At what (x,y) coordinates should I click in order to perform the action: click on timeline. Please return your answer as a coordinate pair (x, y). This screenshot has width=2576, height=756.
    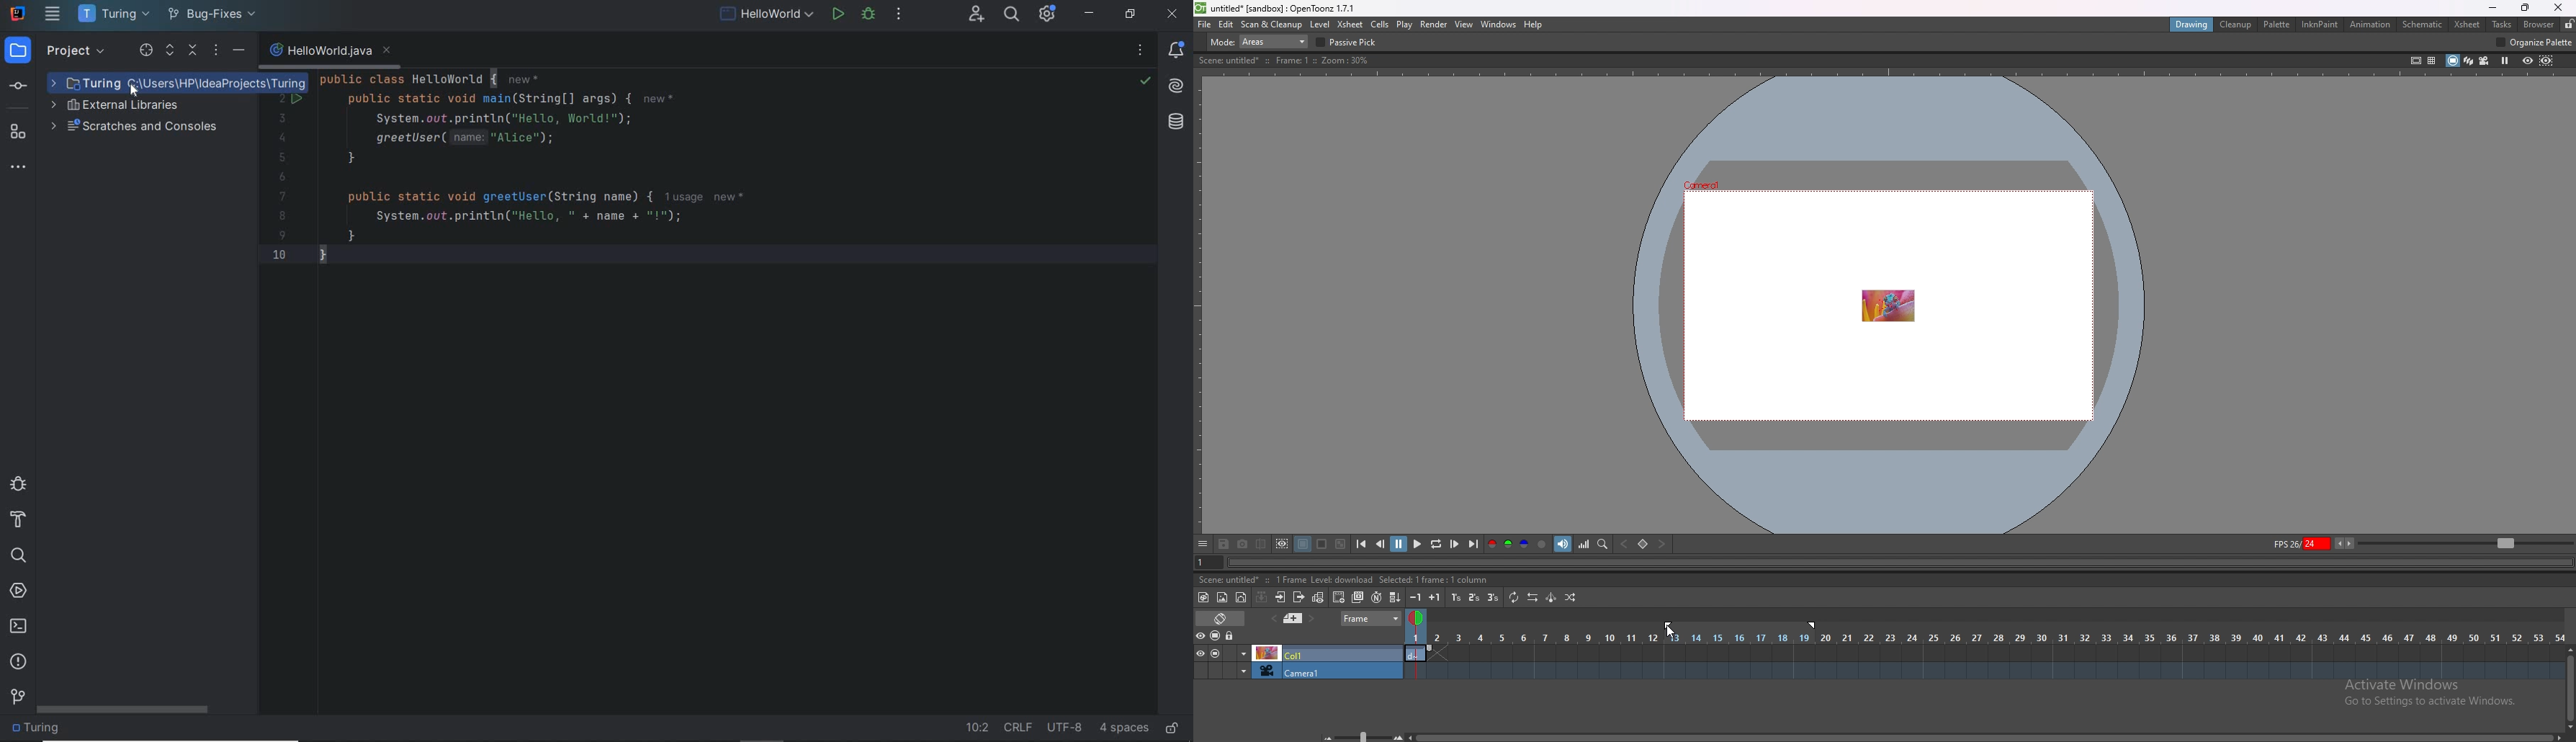
    Looking at the image, I should click on (1983, 671).